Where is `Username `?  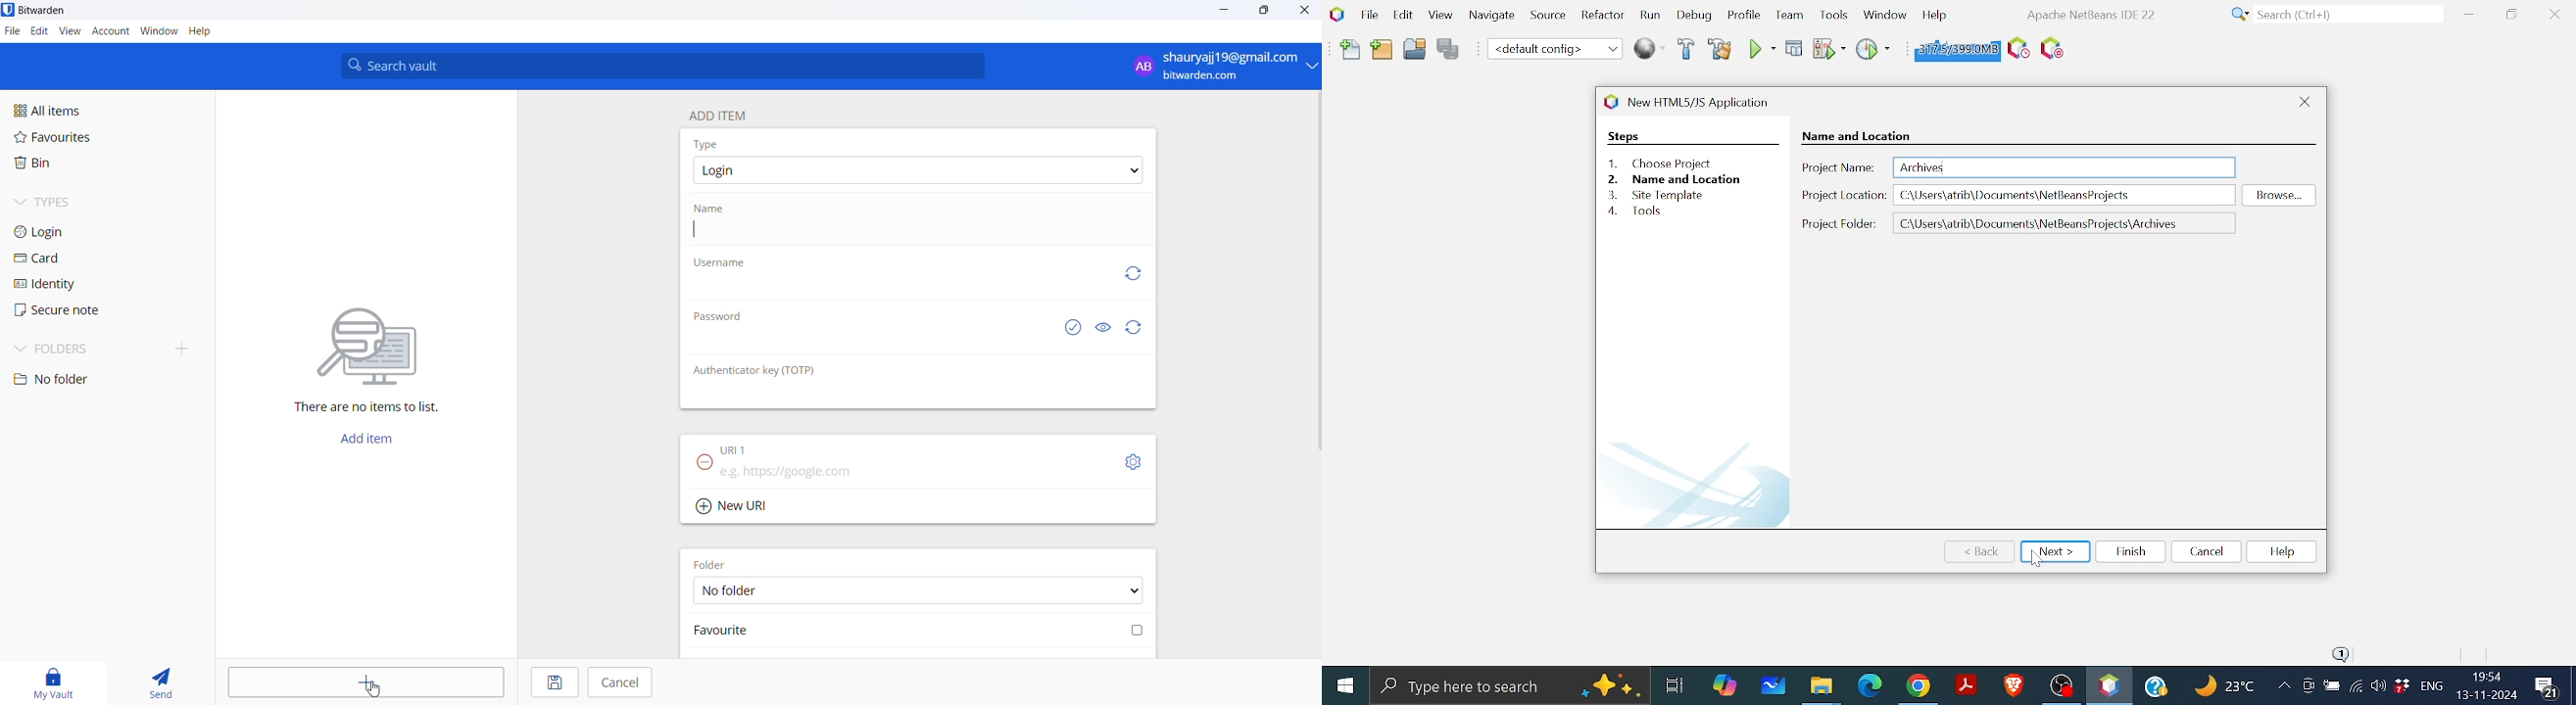
Username  is located at coordinates (721, 264).